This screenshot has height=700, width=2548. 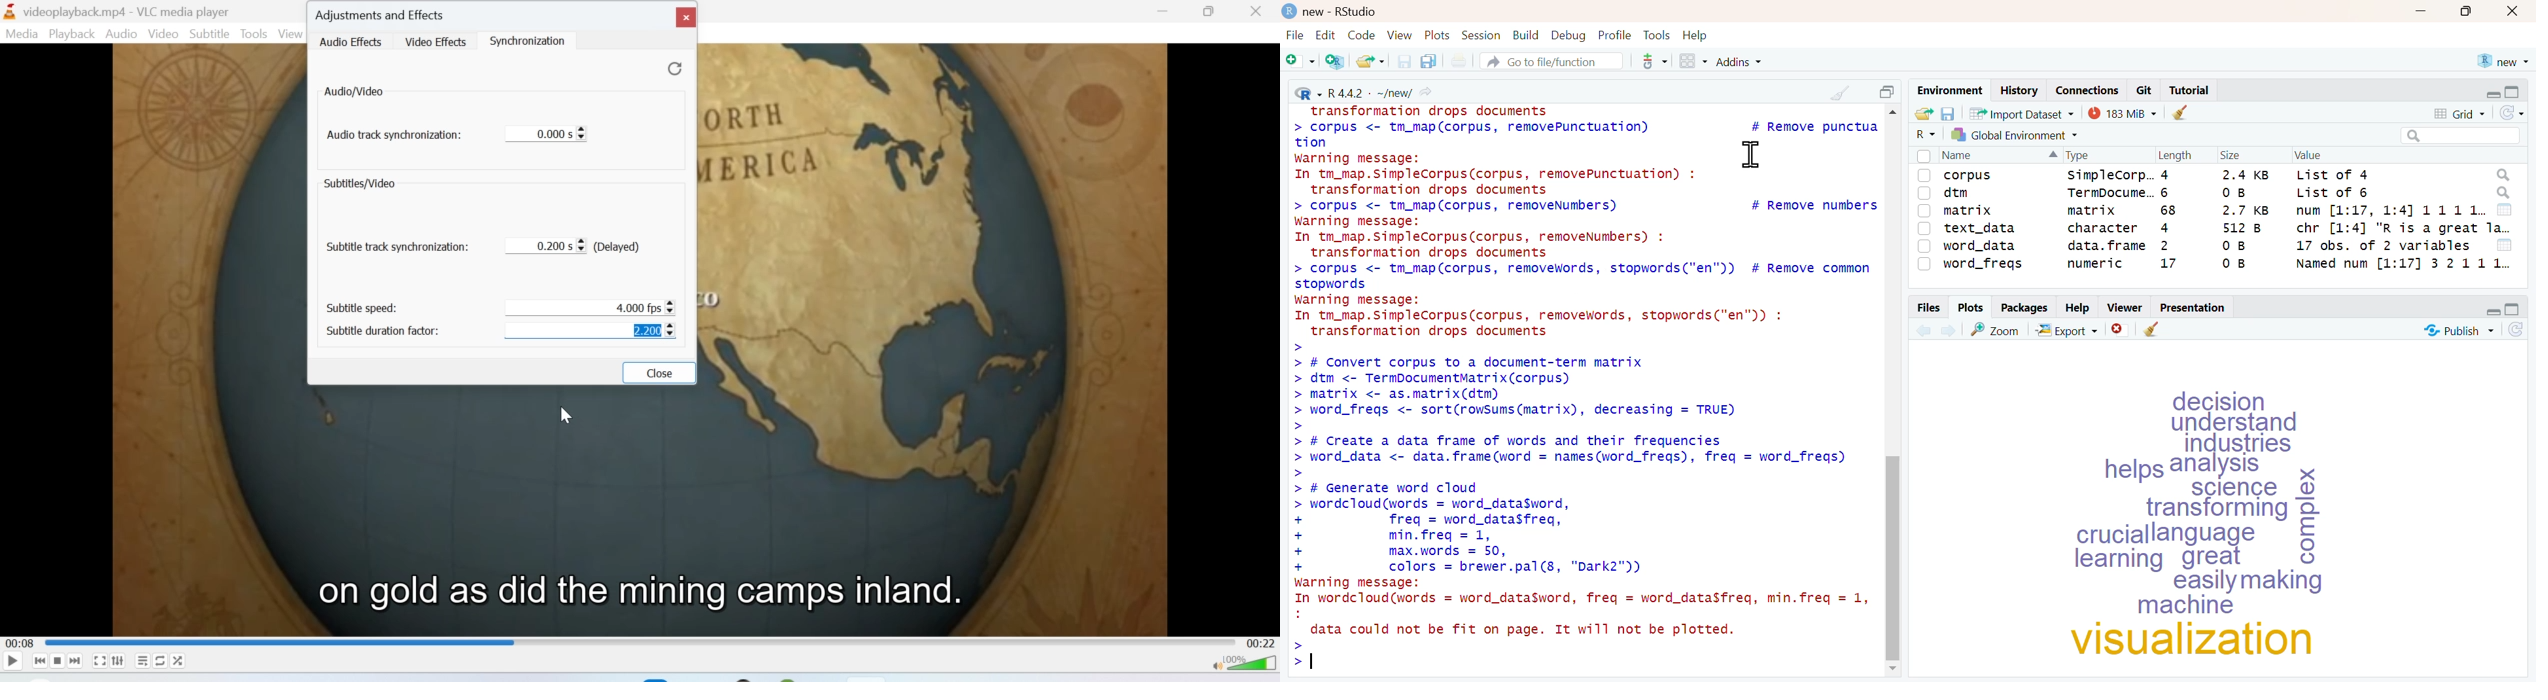 What do you see at coordinates (76, 661) in the screenshot?
I see `Seek forward` at bounding box center [76, 661].